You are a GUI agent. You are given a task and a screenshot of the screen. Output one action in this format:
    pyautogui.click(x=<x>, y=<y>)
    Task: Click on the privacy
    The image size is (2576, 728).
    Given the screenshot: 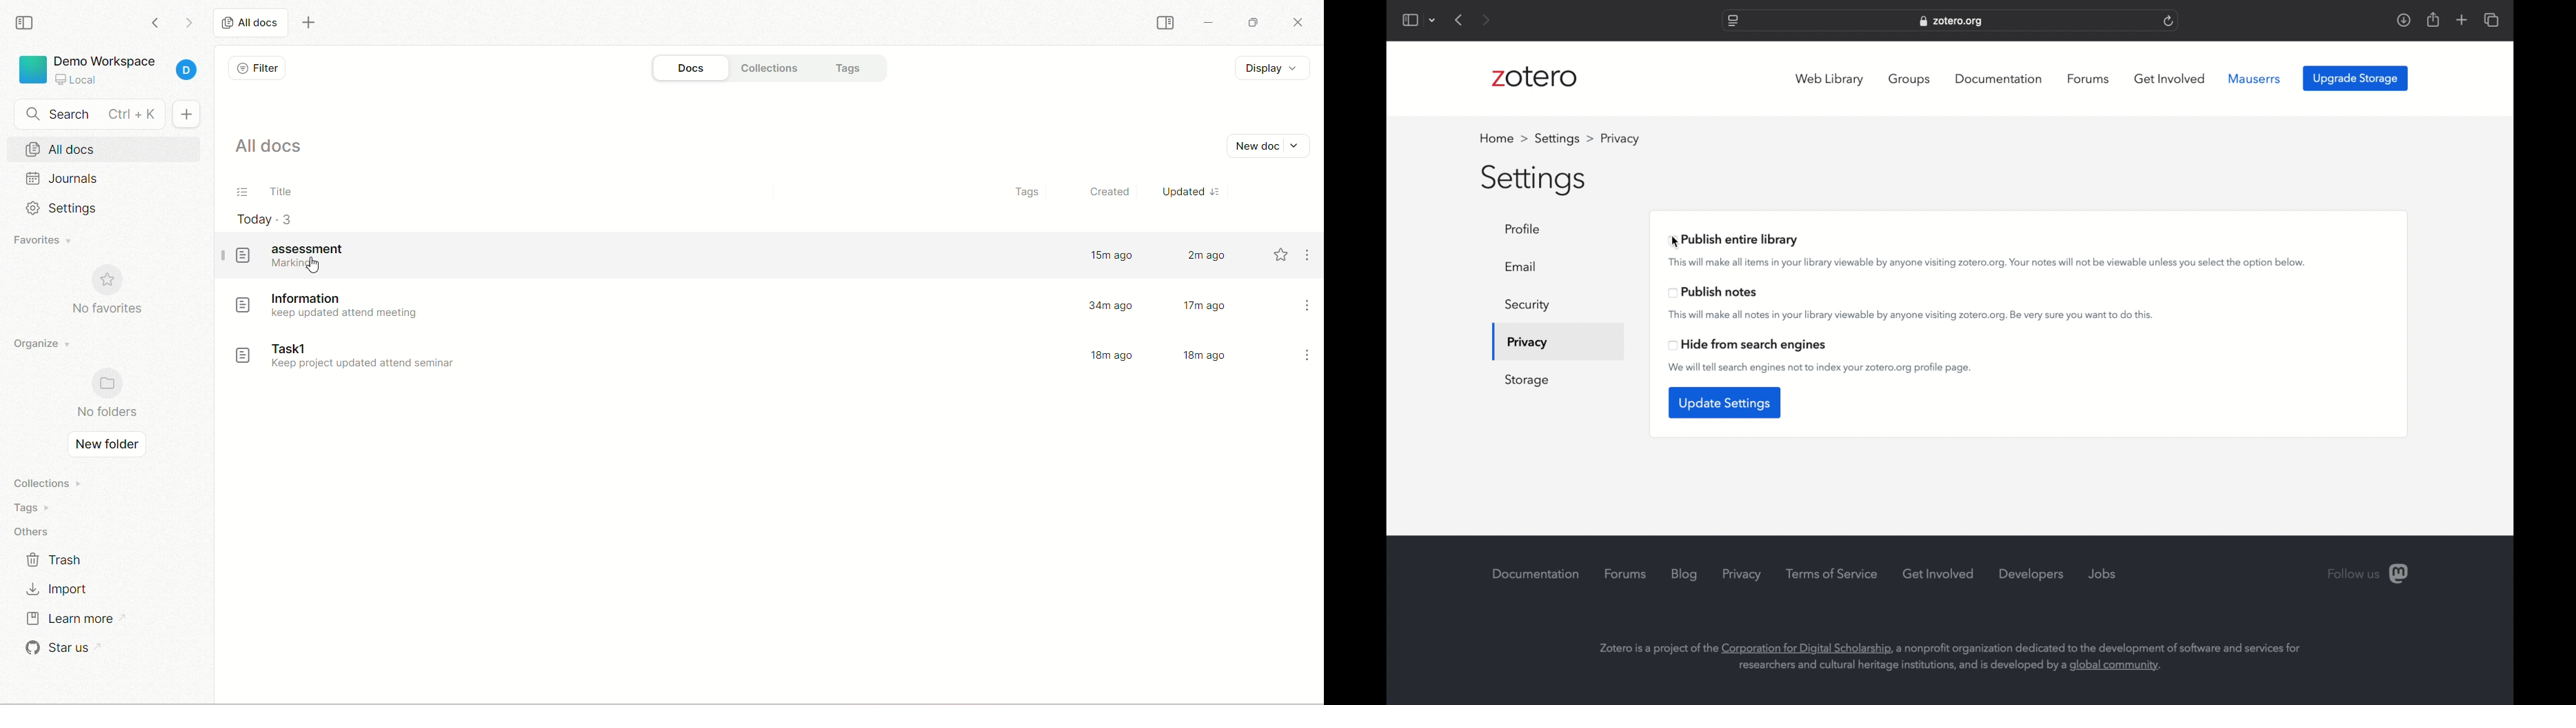 What is the action you would take?
    pyautogui.click(x=1526, y=344)
    